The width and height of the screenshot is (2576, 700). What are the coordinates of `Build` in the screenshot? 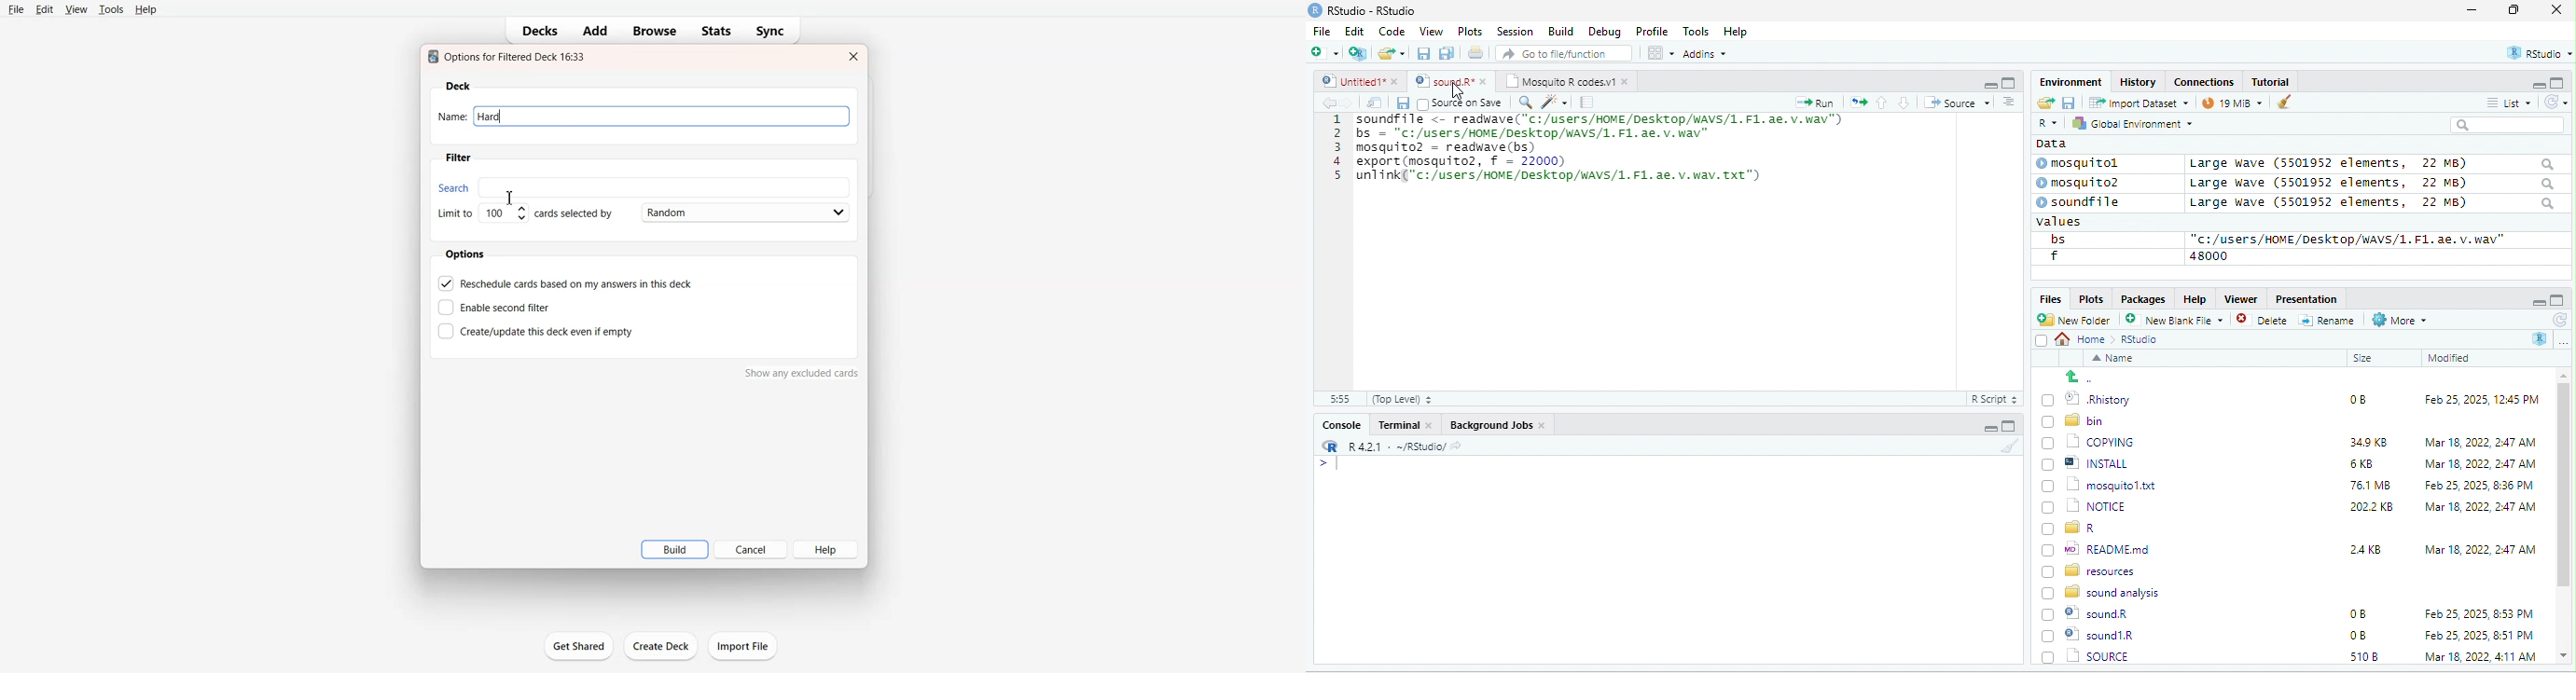 It's located at (675, 549).